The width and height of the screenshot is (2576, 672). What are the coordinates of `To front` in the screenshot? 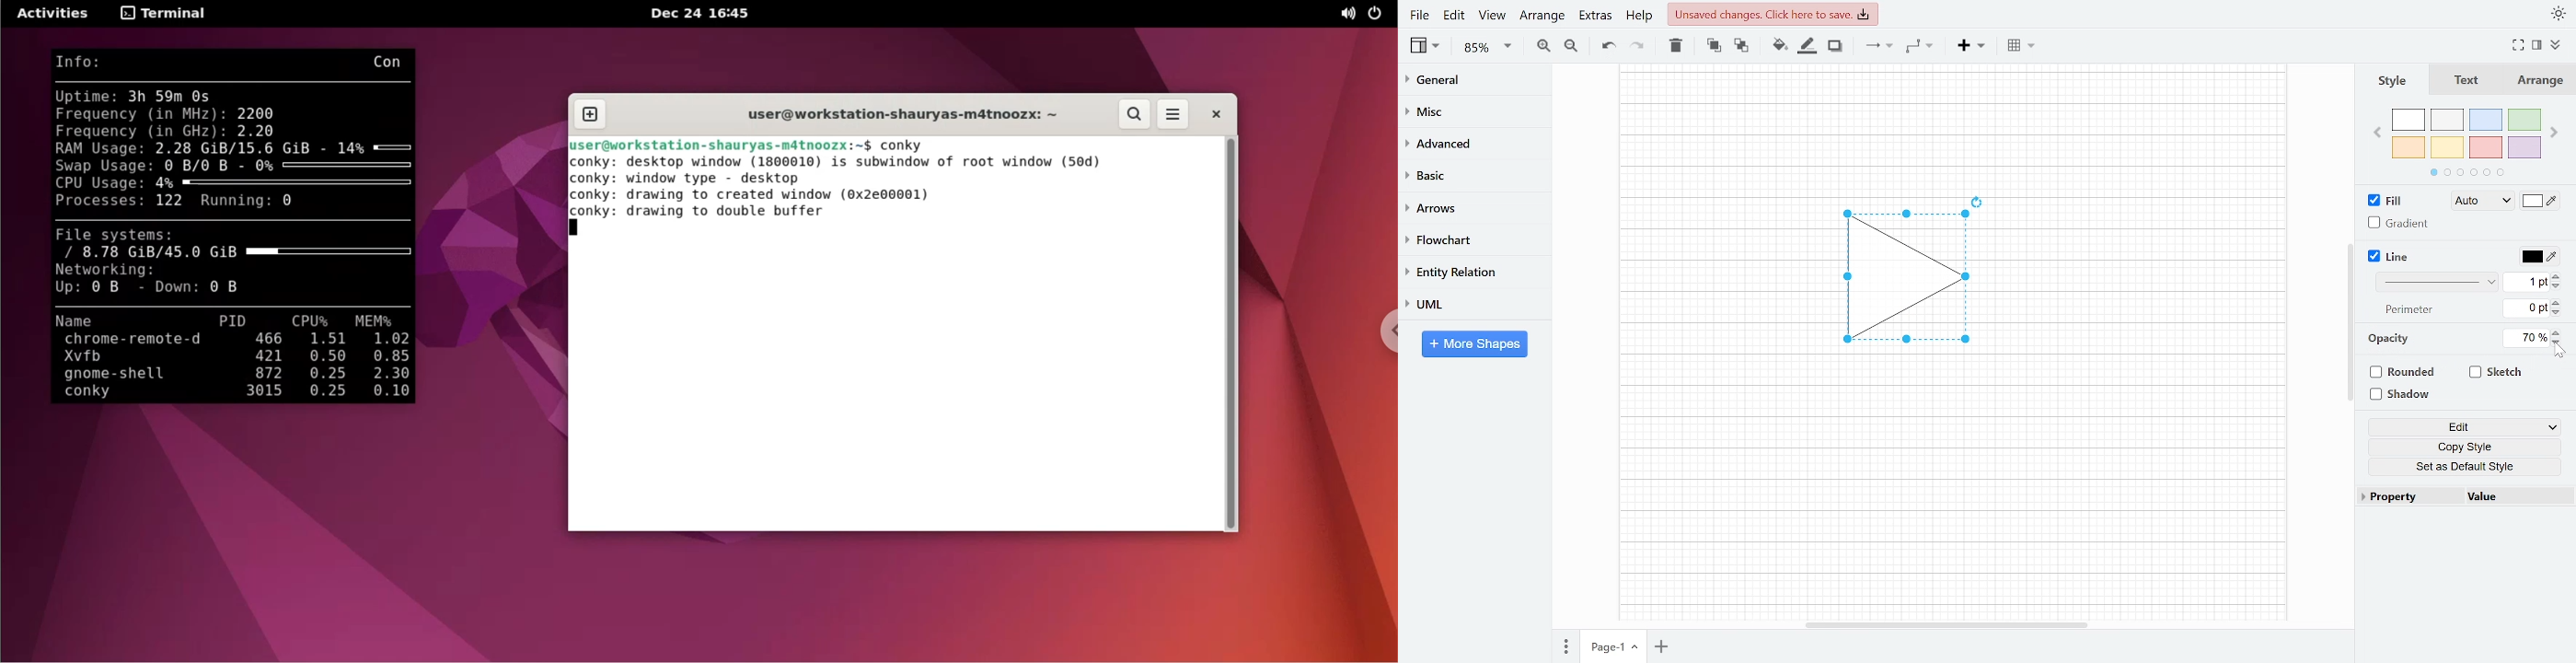 It's located at (1714, 45).